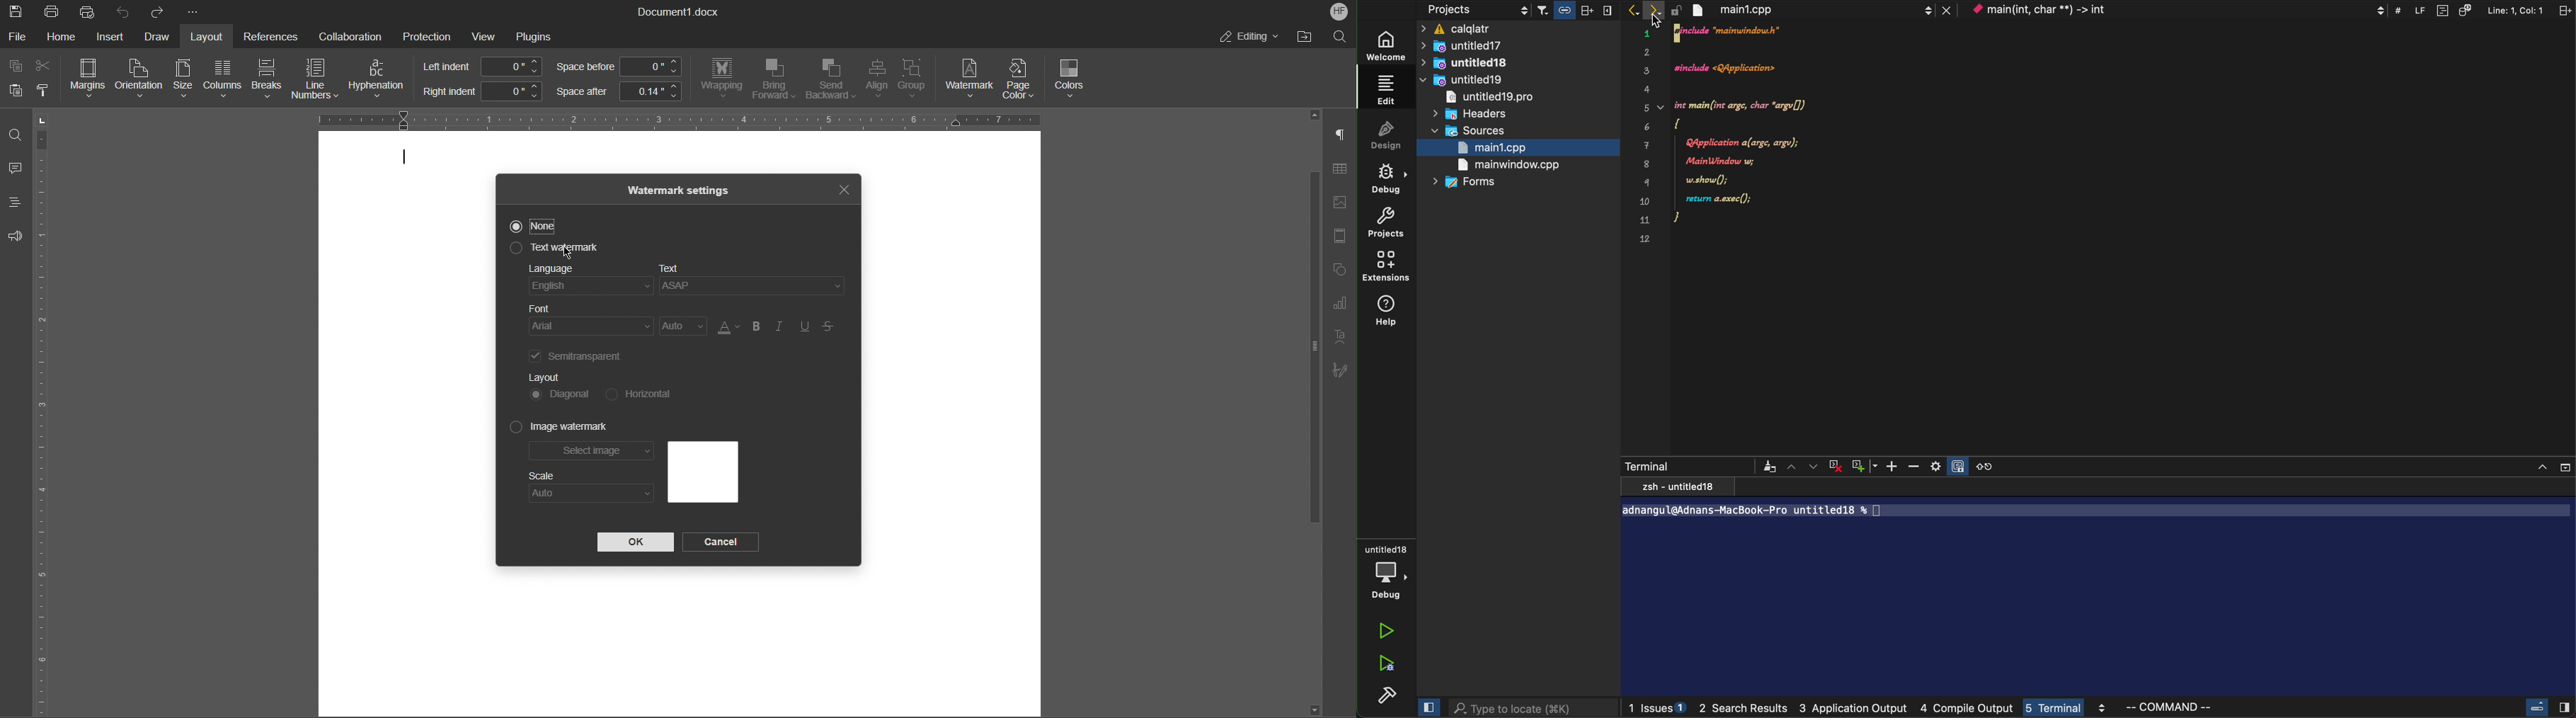  What do you see at coordinates (1339, 306) in the screenshot?
I see `Graph Settings` at bounding box center [1339, 306].